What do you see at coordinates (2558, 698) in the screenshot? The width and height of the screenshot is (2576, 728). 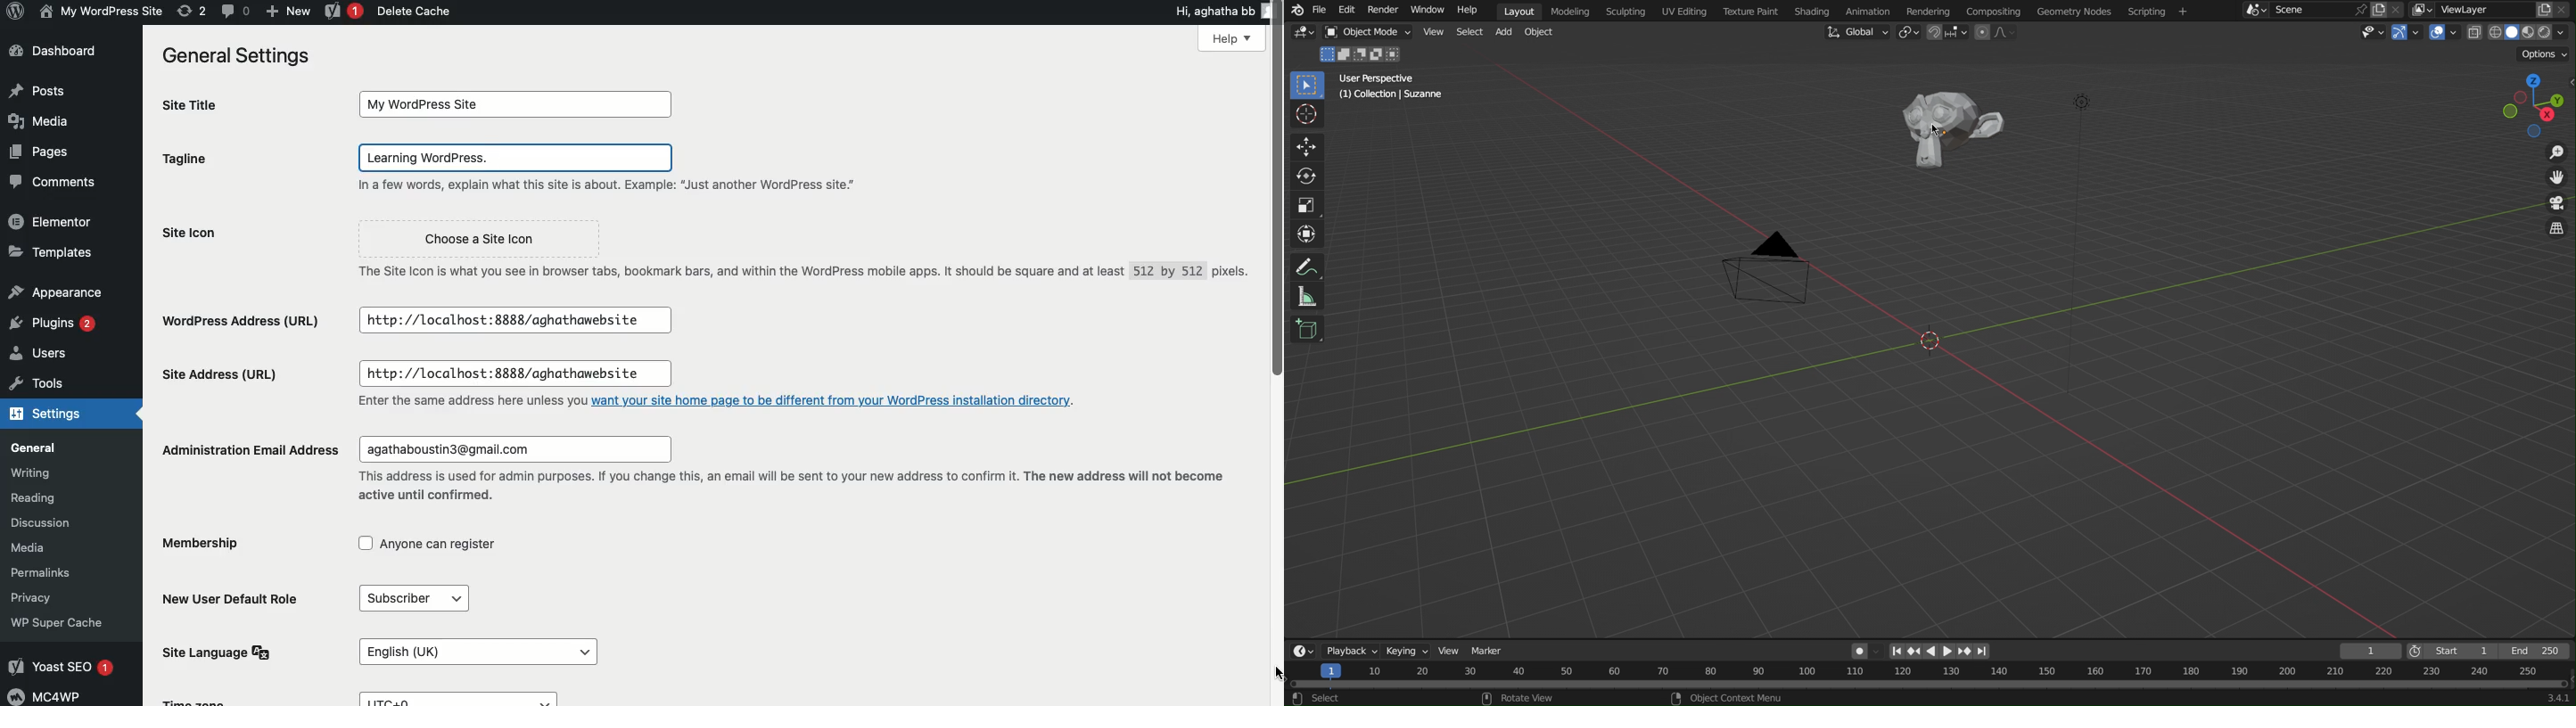 I see `3.4.1` at bounding box center [2558, 698].